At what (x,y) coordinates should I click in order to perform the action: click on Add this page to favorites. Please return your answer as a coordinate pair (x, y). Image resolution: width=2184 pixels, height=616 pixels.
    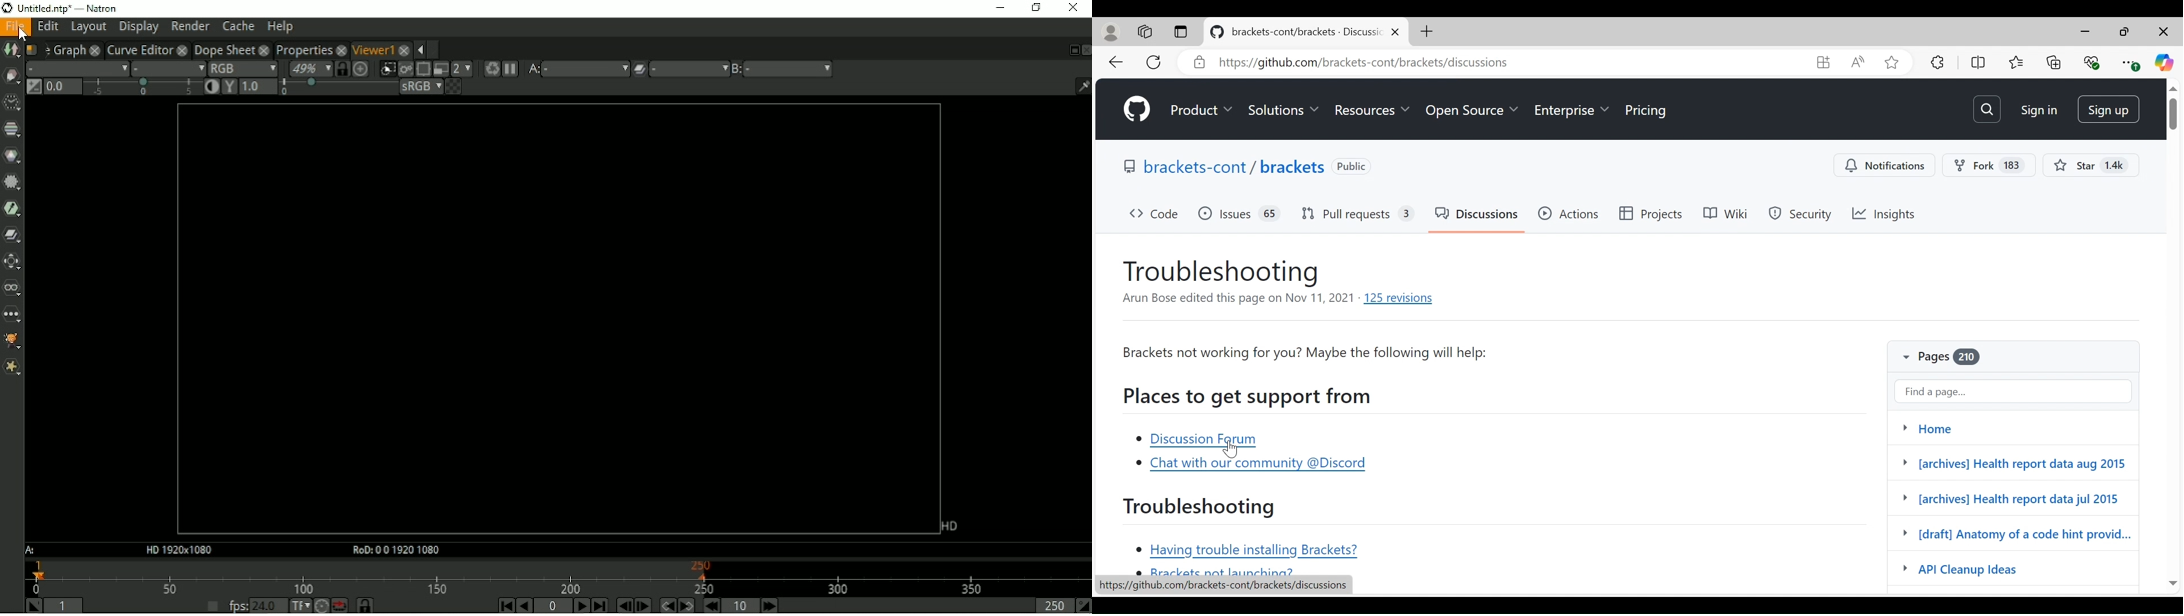
    Looking at the image, I should click on (1893, 62).